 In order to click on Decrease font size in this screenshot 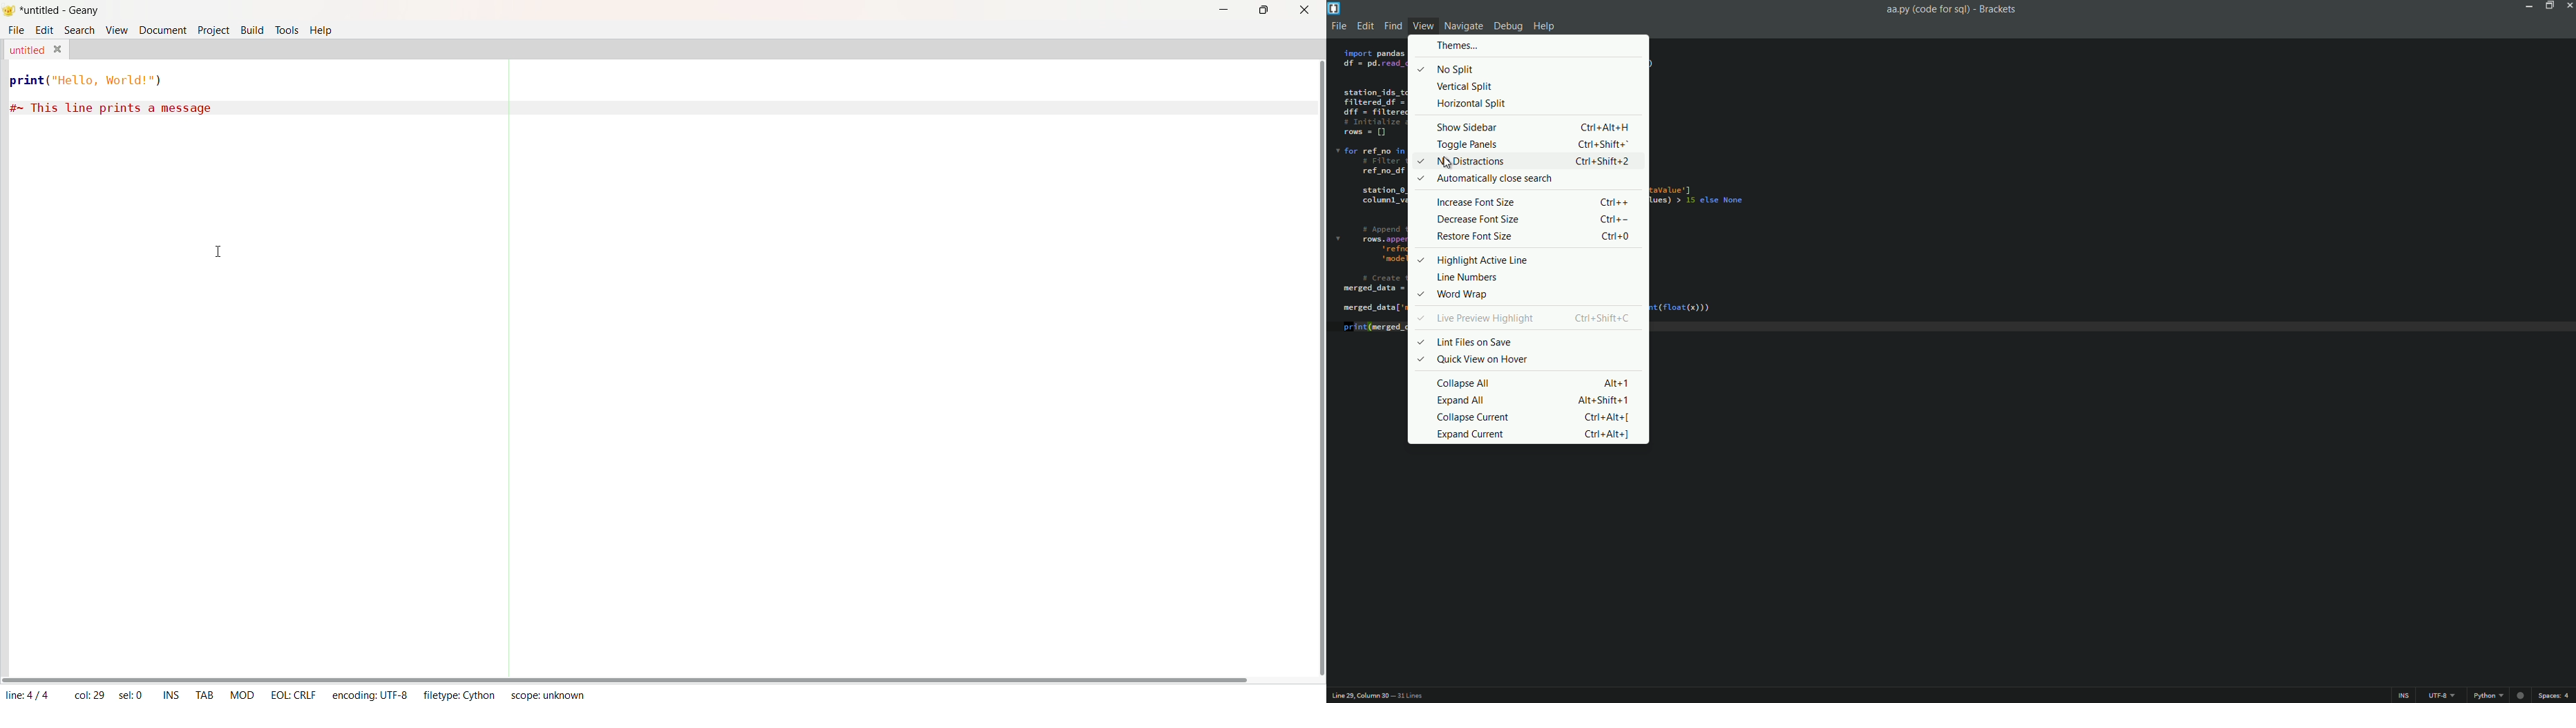, I will do `click(1537, 219)`.